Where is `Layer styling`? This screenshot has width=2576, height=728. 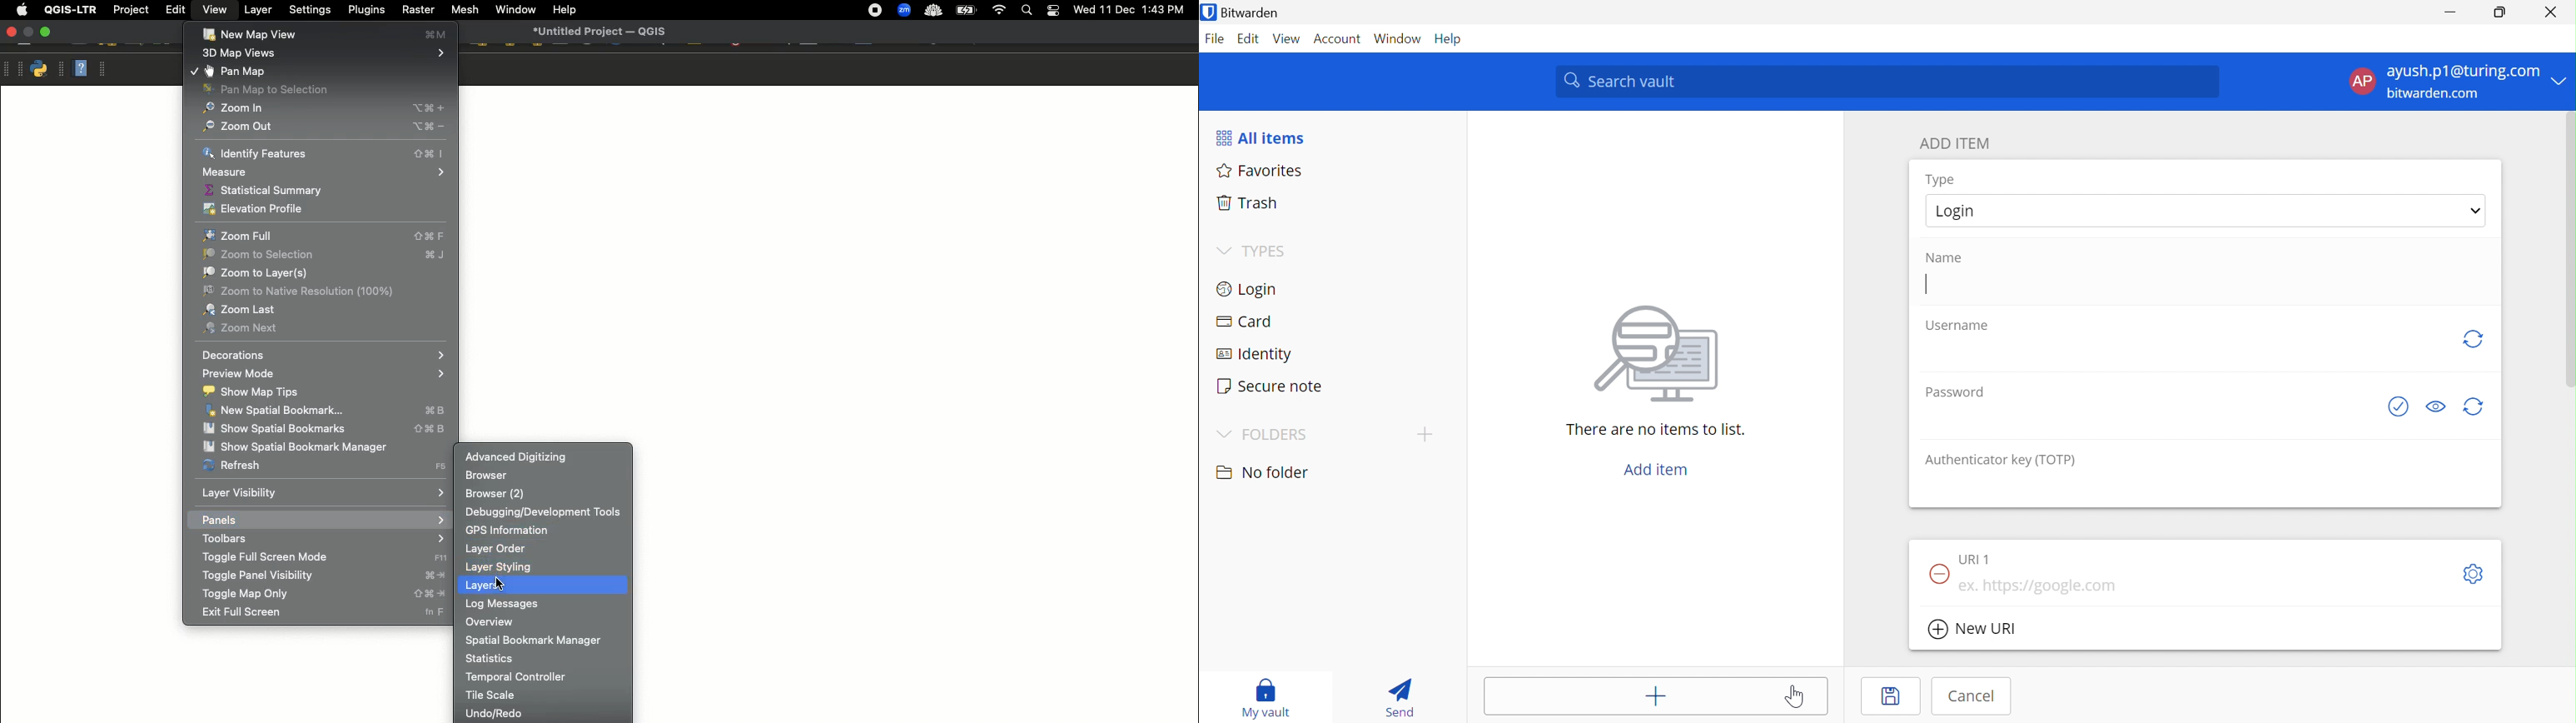 Layer styling is located at coordinates (545, 567).